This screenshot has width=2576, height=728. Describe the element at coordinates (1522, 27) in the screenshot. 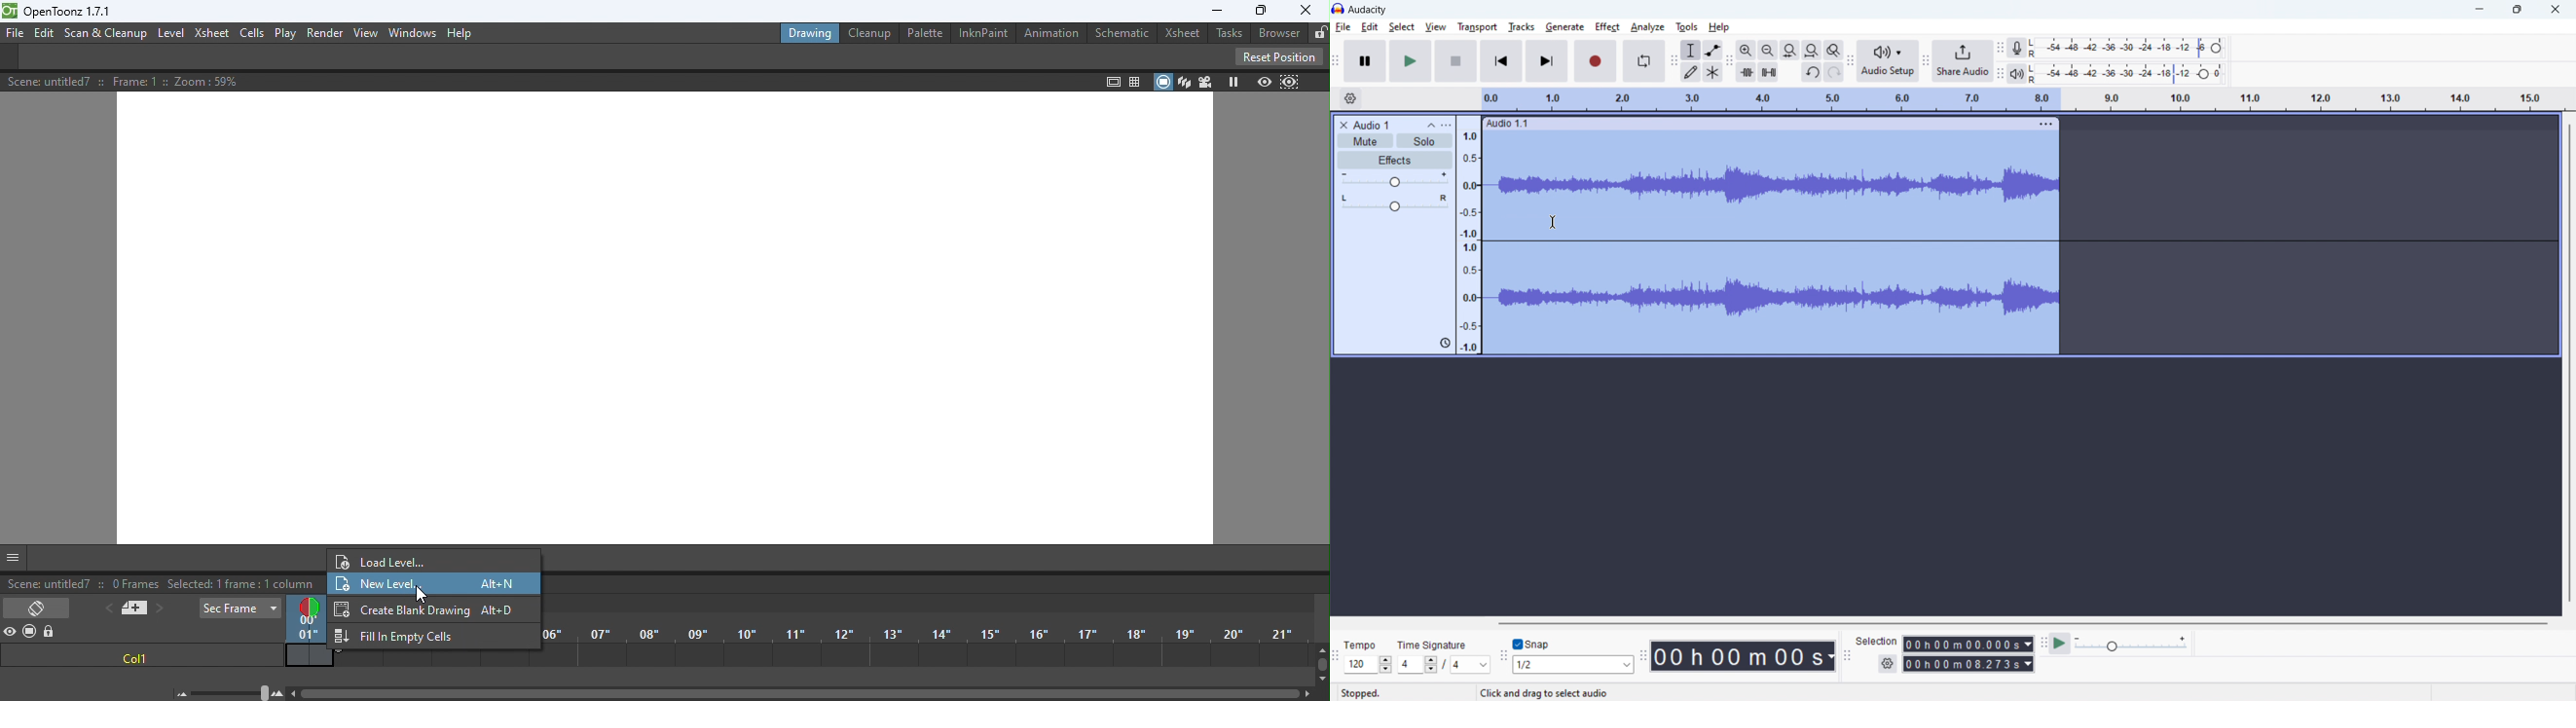

I see `tracks` at that location.